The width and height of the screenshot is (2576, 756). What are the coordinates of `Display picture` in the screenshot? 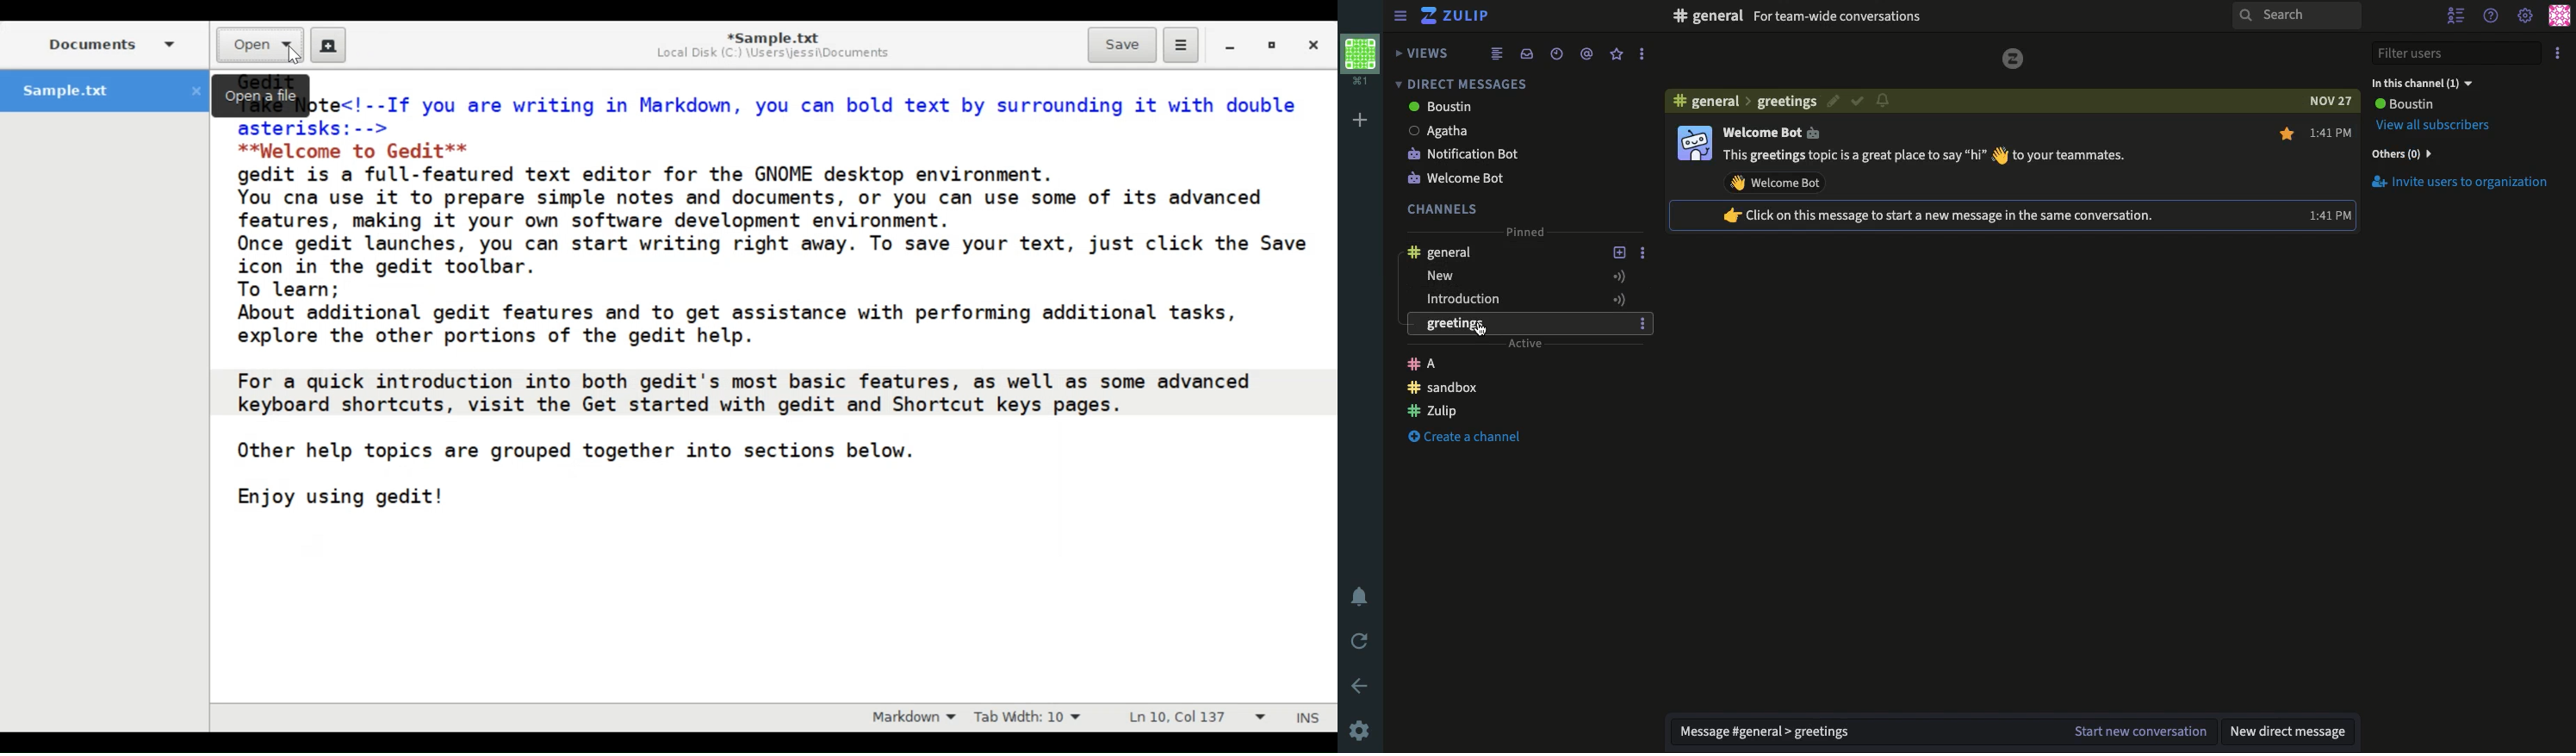 It's located at (1695, 143).